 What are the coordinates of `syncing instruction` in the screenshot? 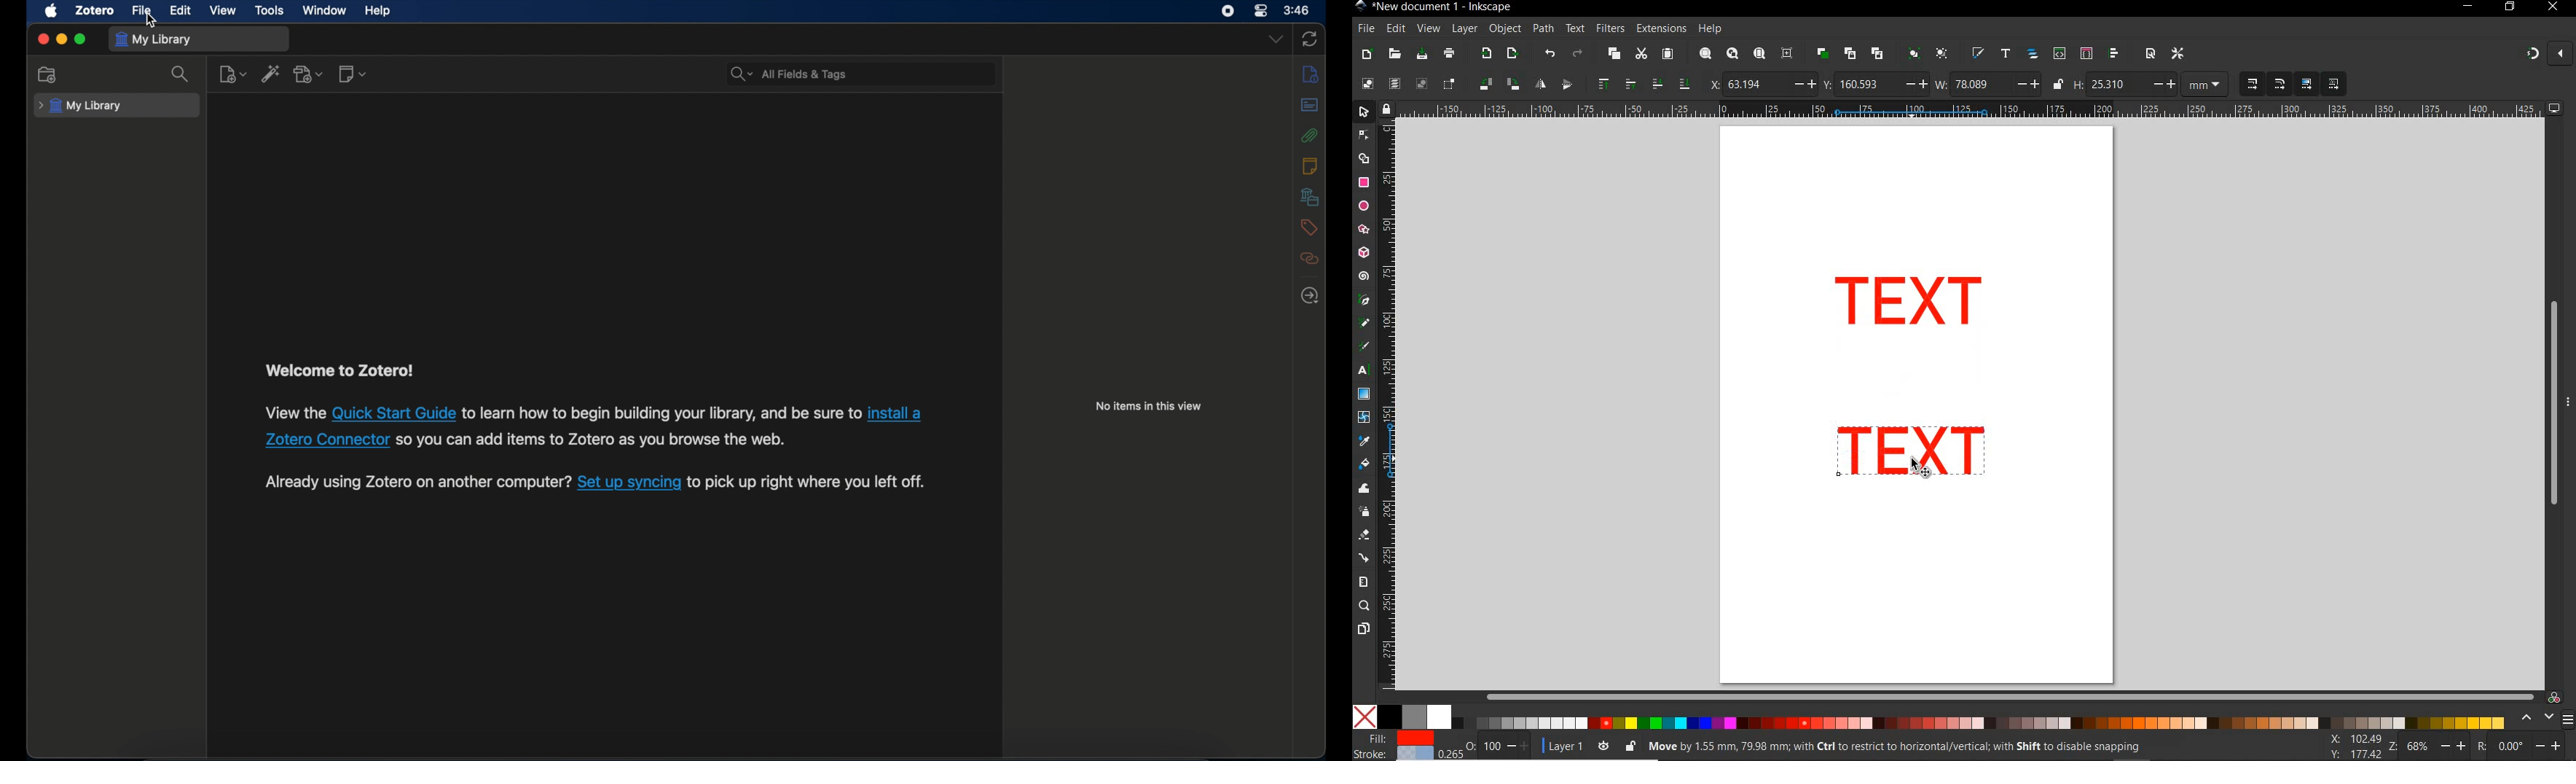 It's located at (594, 483).